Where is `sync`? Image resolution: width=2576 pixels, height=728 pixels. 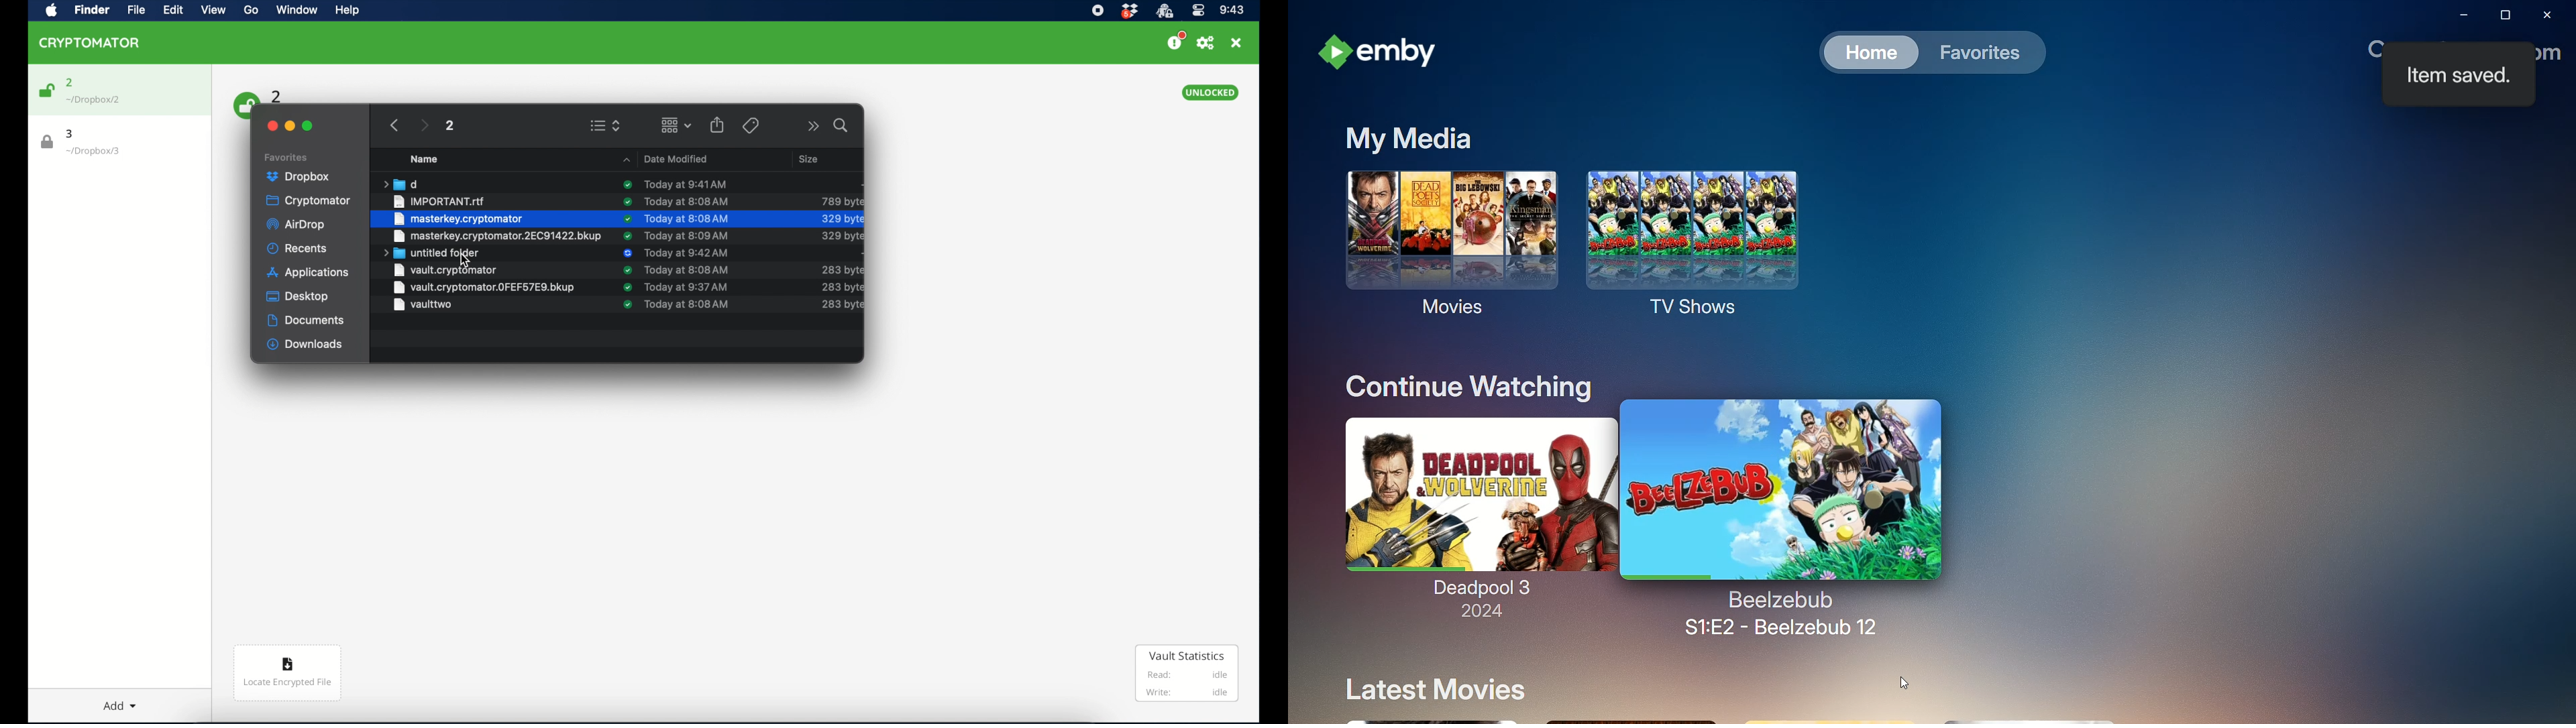 sync is located at coordinates (626, 288).